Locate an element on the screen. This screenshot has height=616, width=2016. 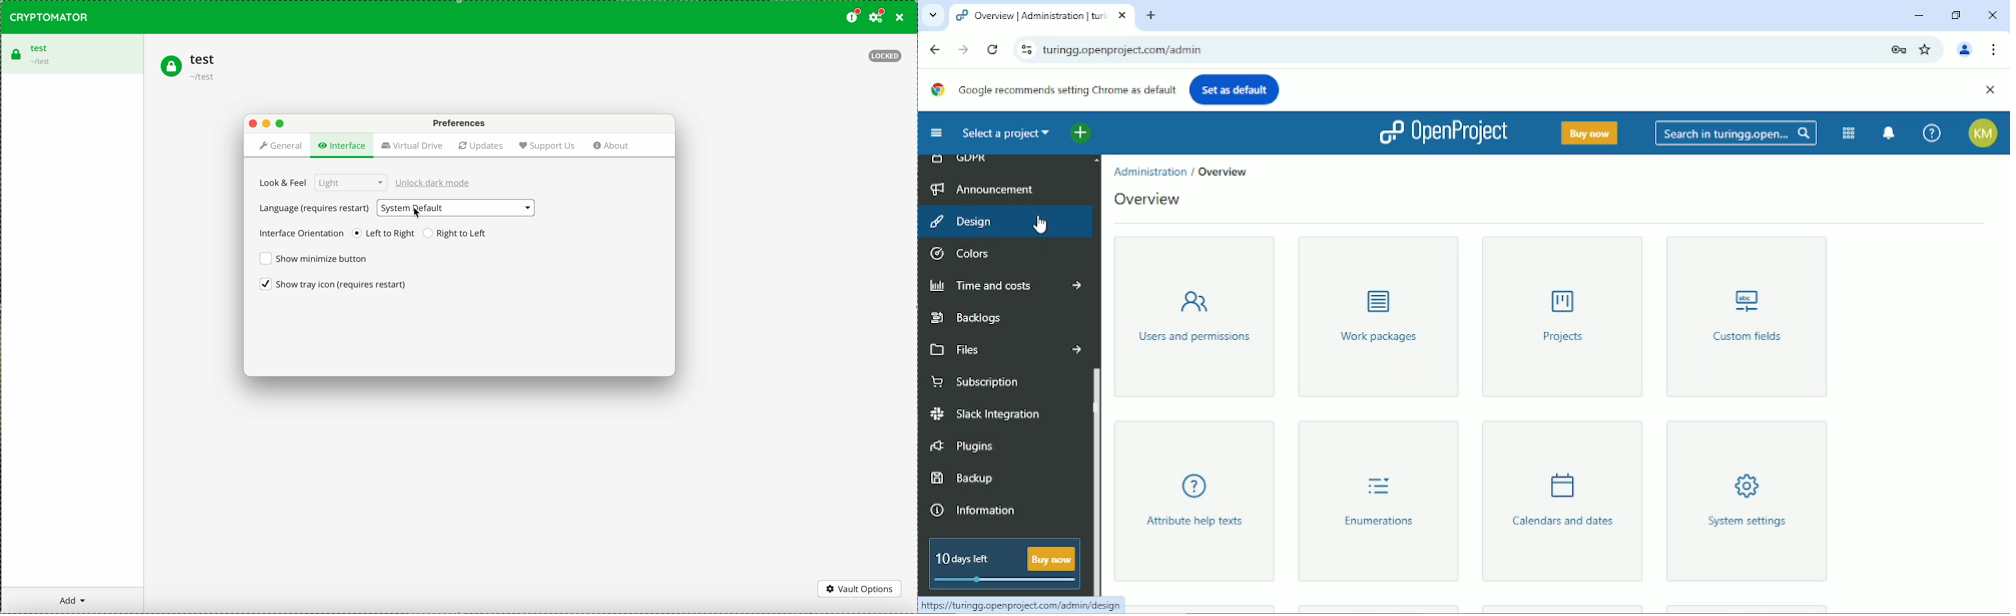
Projects is located at coordinates (1563, 317).